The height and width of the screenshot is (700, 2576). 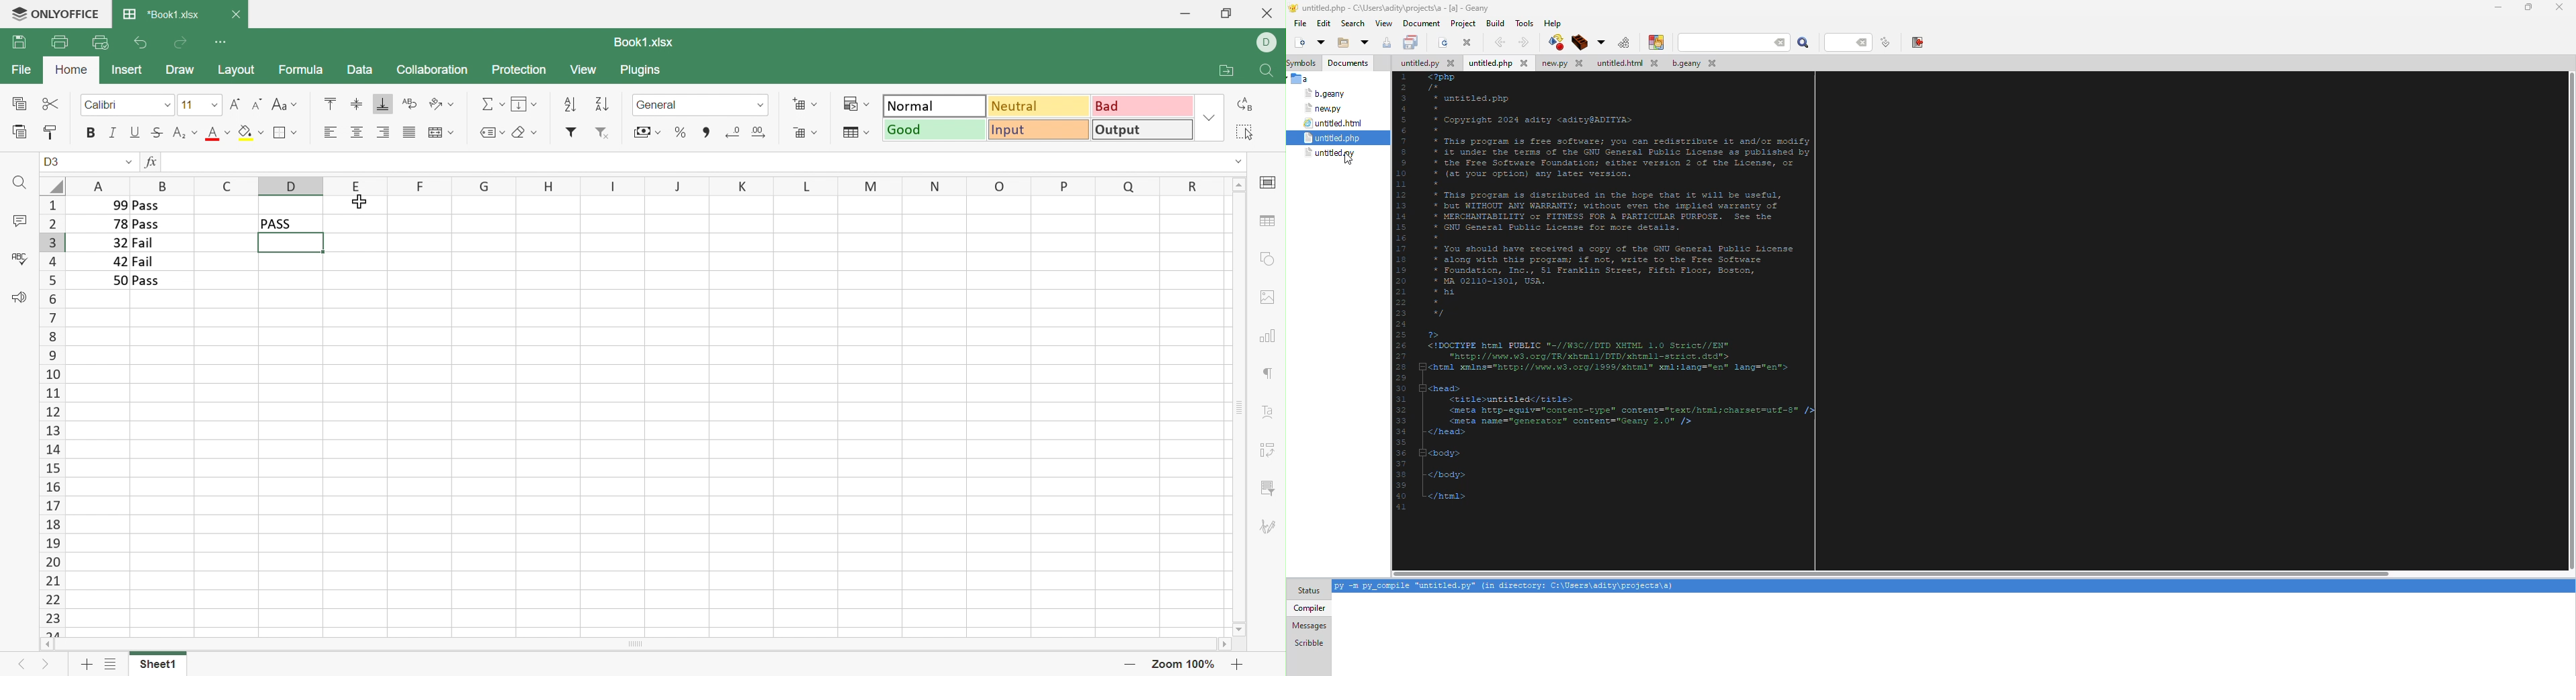 I want to click on Fail, so click(x=142, y=243).